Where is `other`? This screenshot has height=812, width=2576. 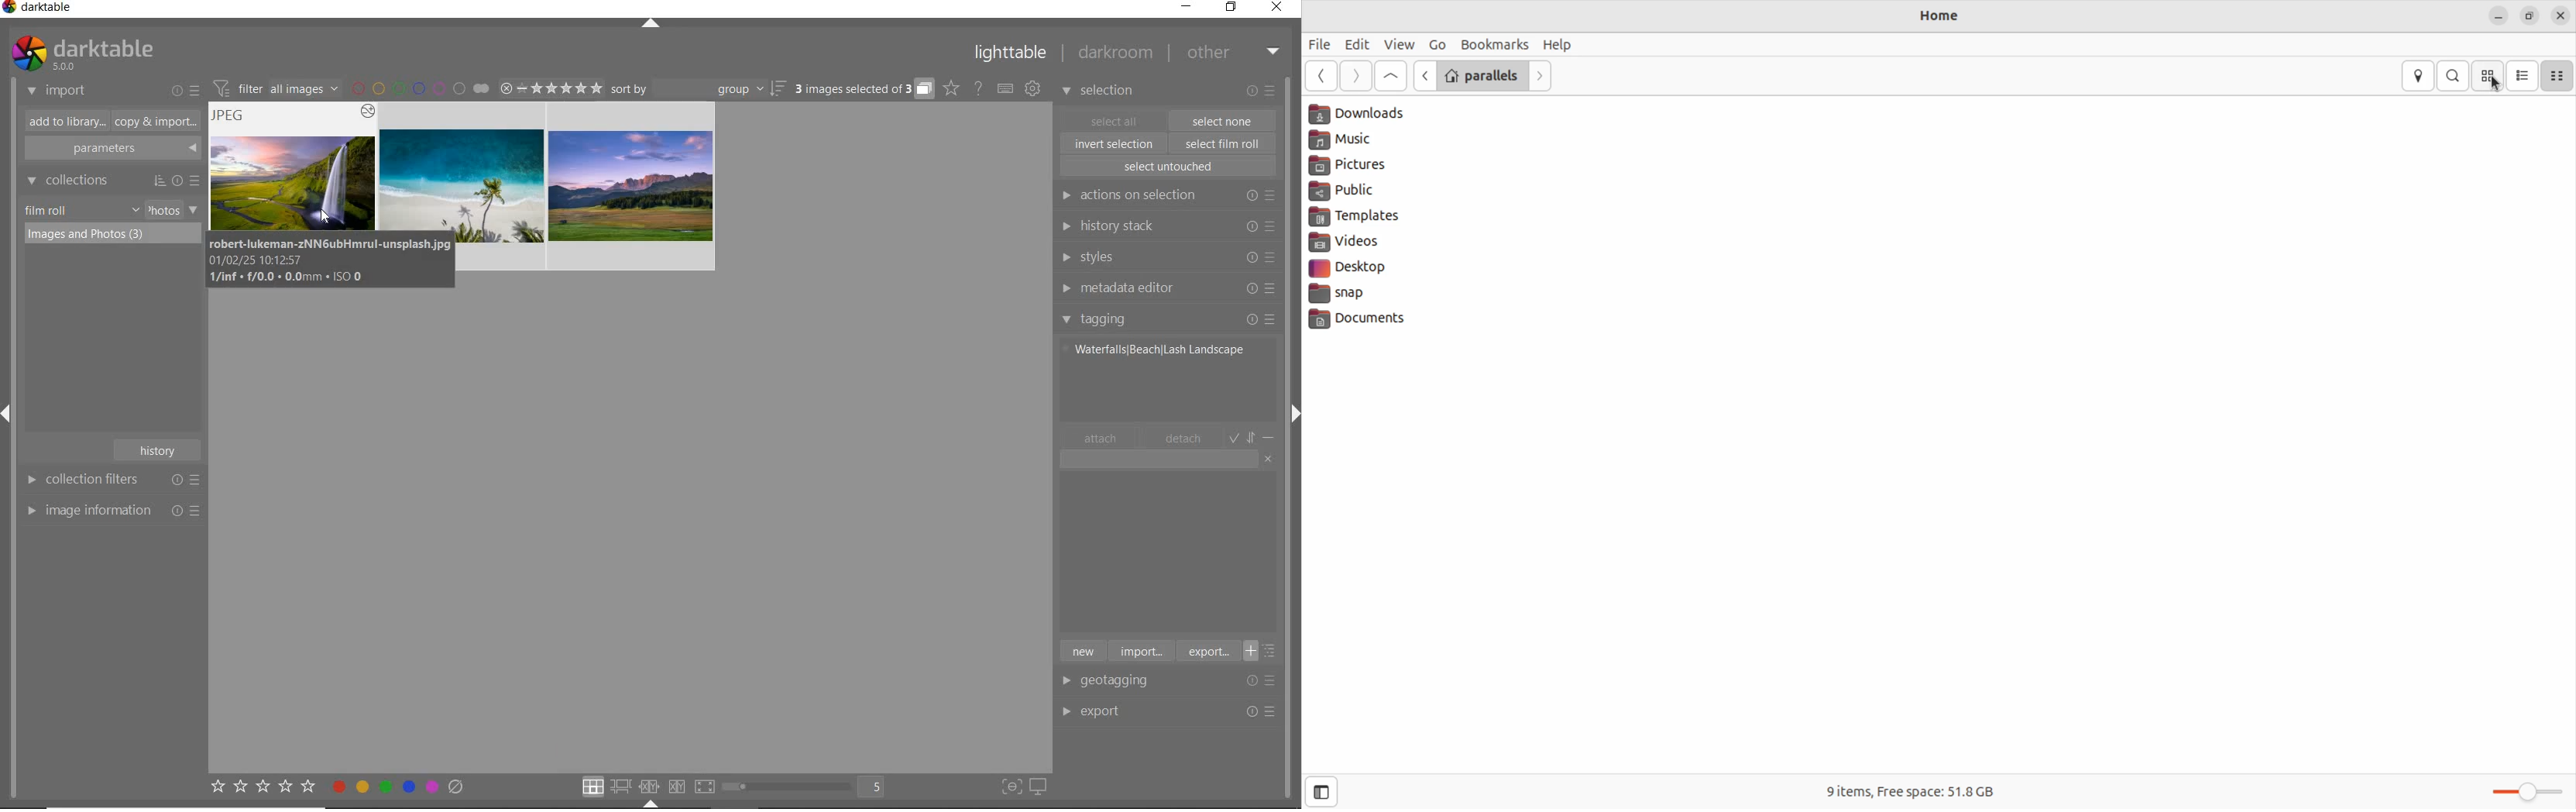
other is located at coordinates (1233, 52).